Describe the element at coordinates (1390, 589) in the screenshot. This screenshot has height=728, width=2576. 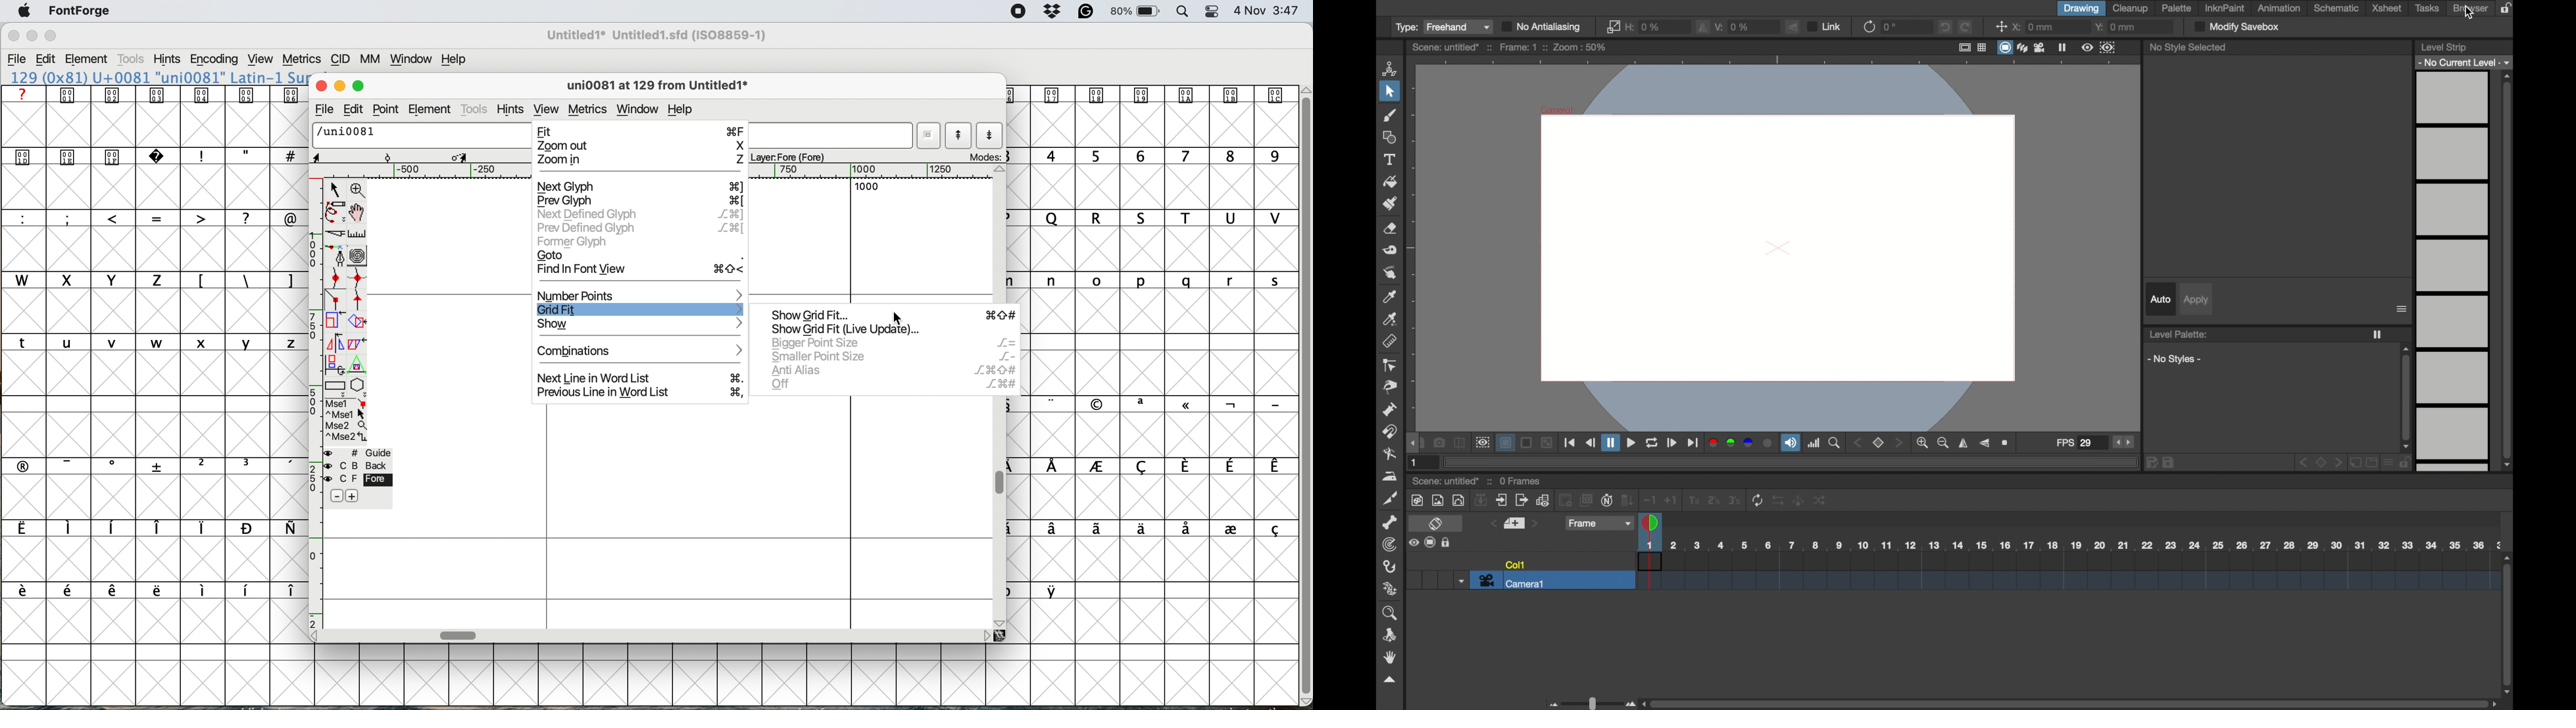
I see `plastic tool` at that location.